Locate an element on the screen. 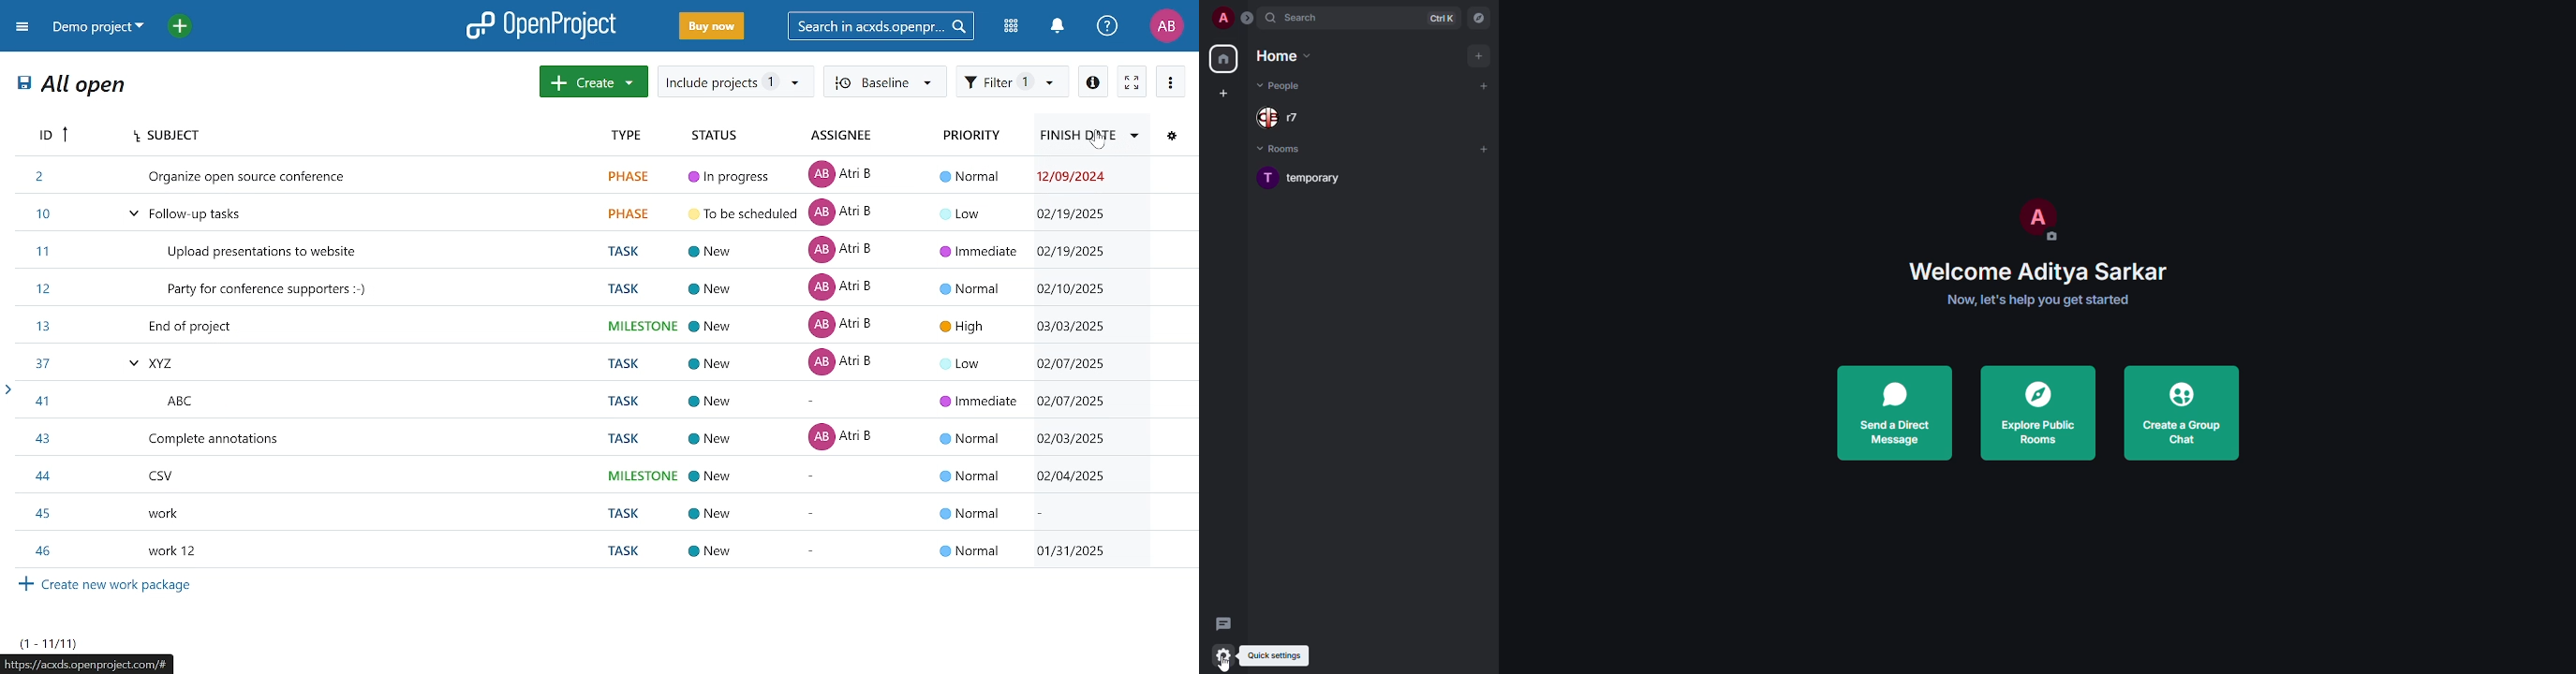  add is located at coordinates (1484, 85).